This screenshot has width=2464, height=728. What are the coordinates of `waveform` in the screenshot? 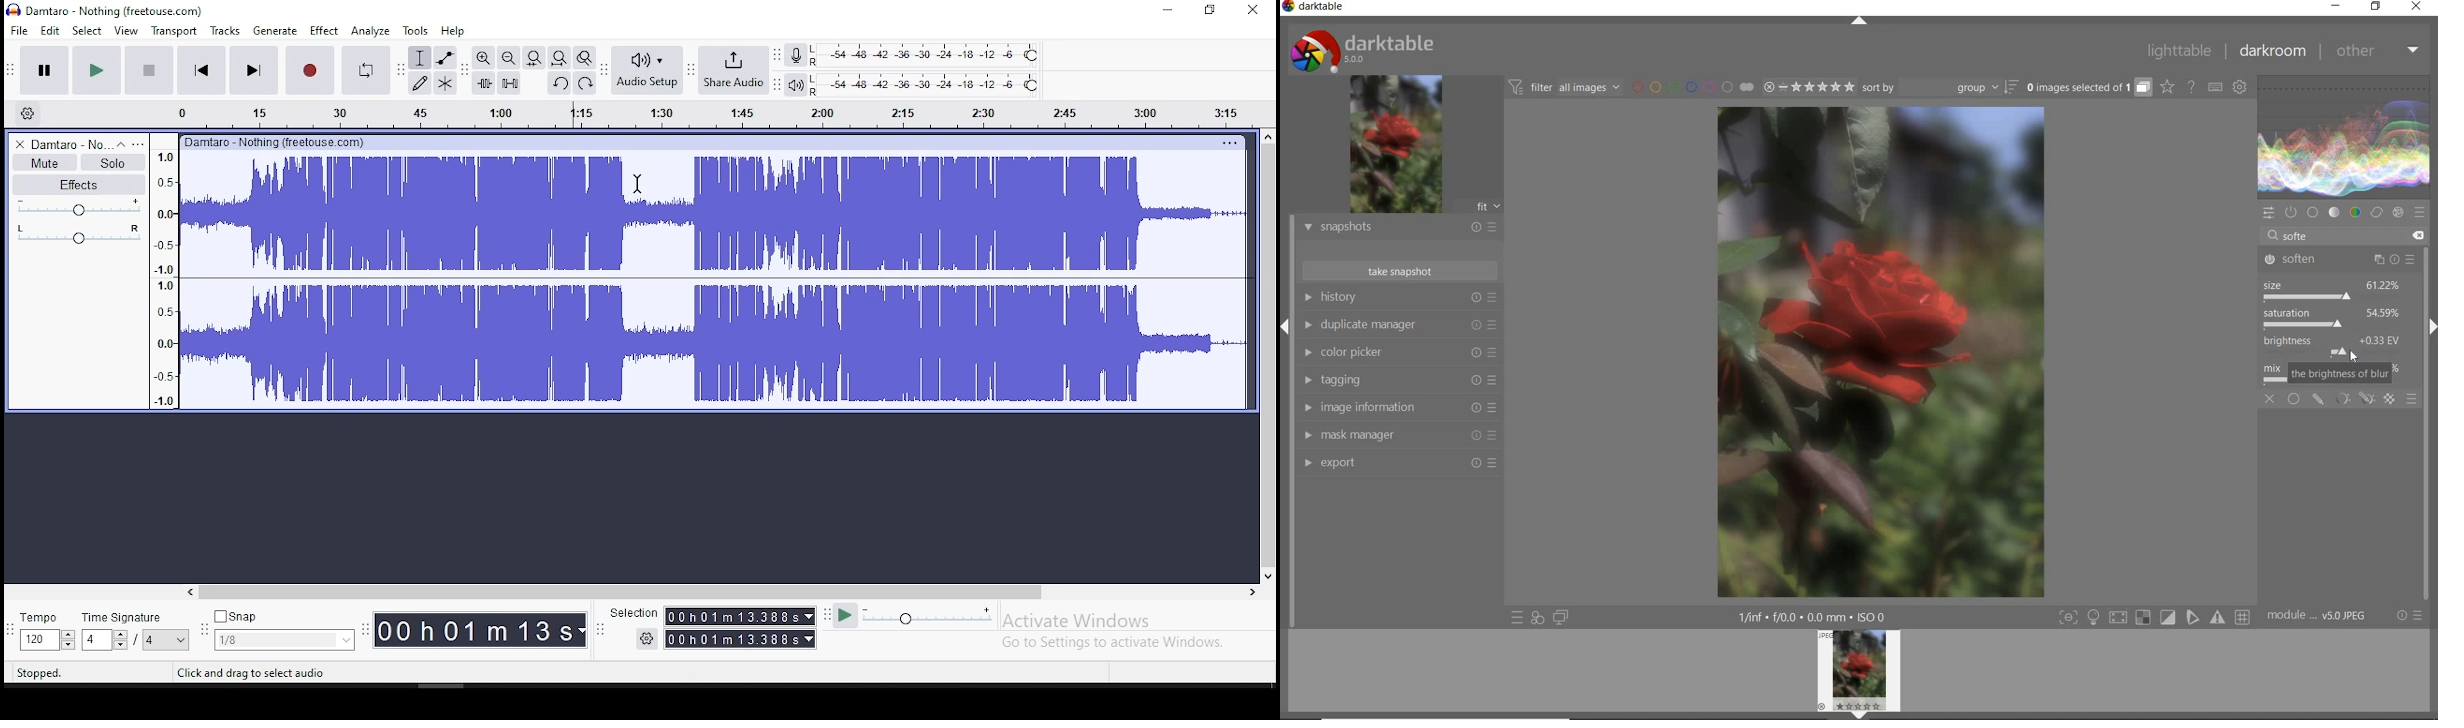 It's located at (2345, 135).